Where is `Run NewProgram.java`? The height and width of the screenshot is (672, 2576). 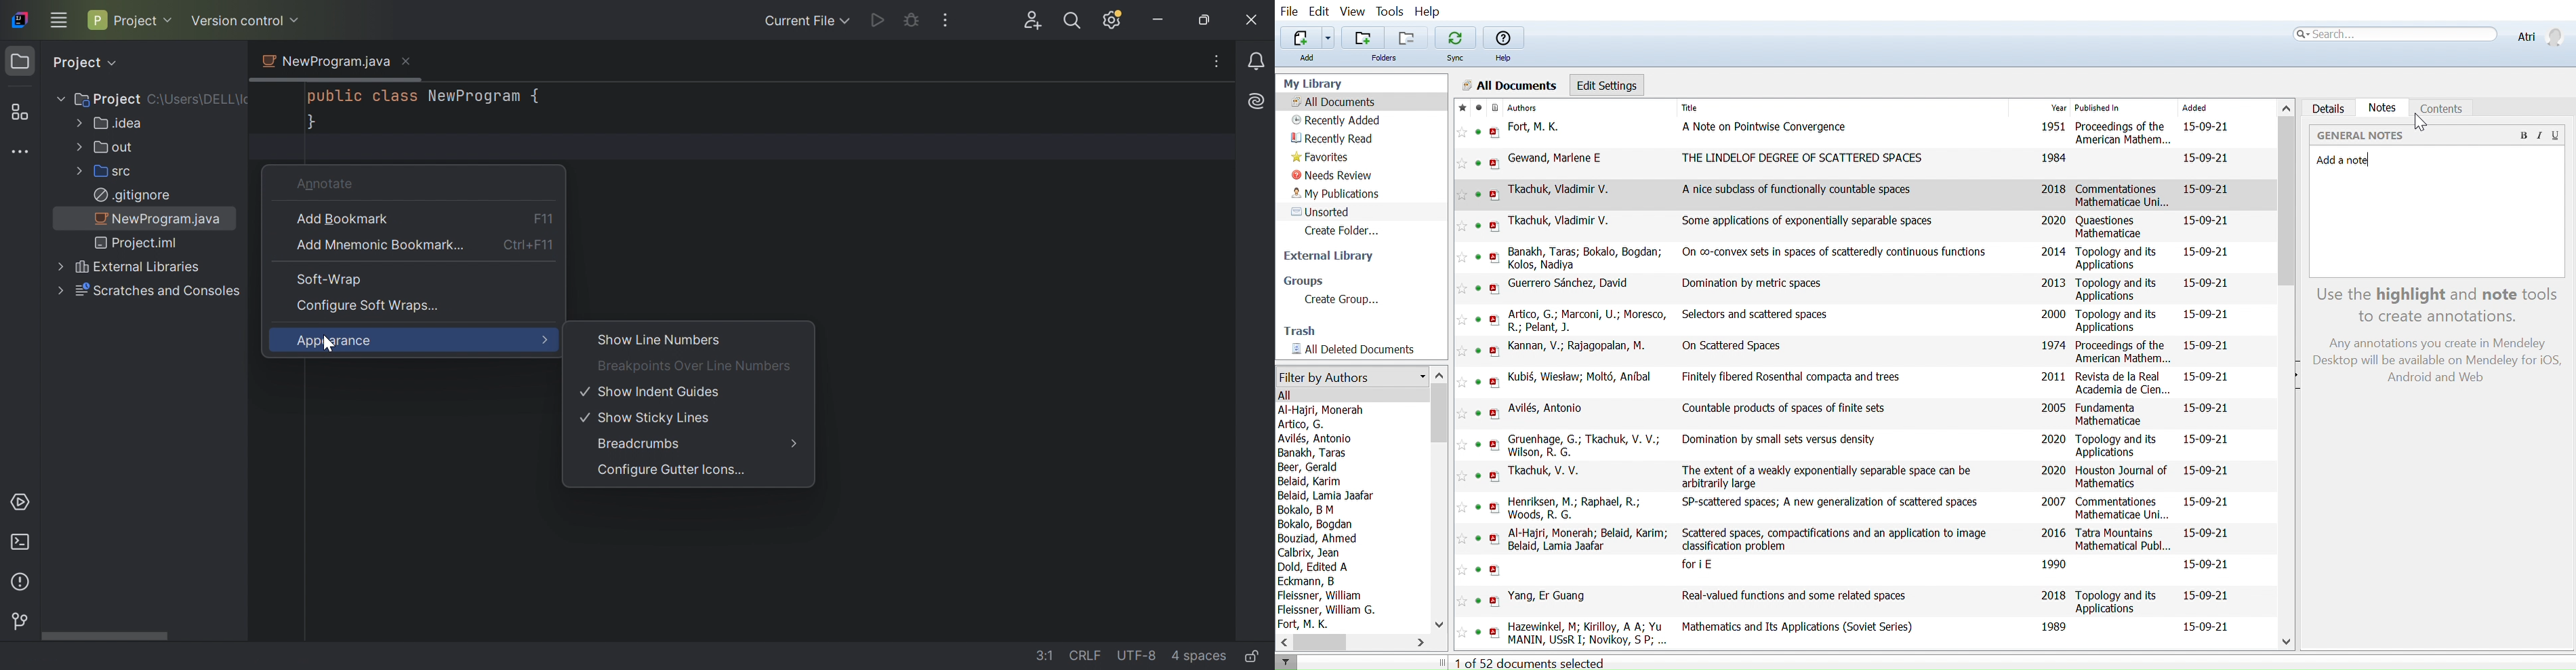 Run NewProgram.java is located at coordinates (878, 21).